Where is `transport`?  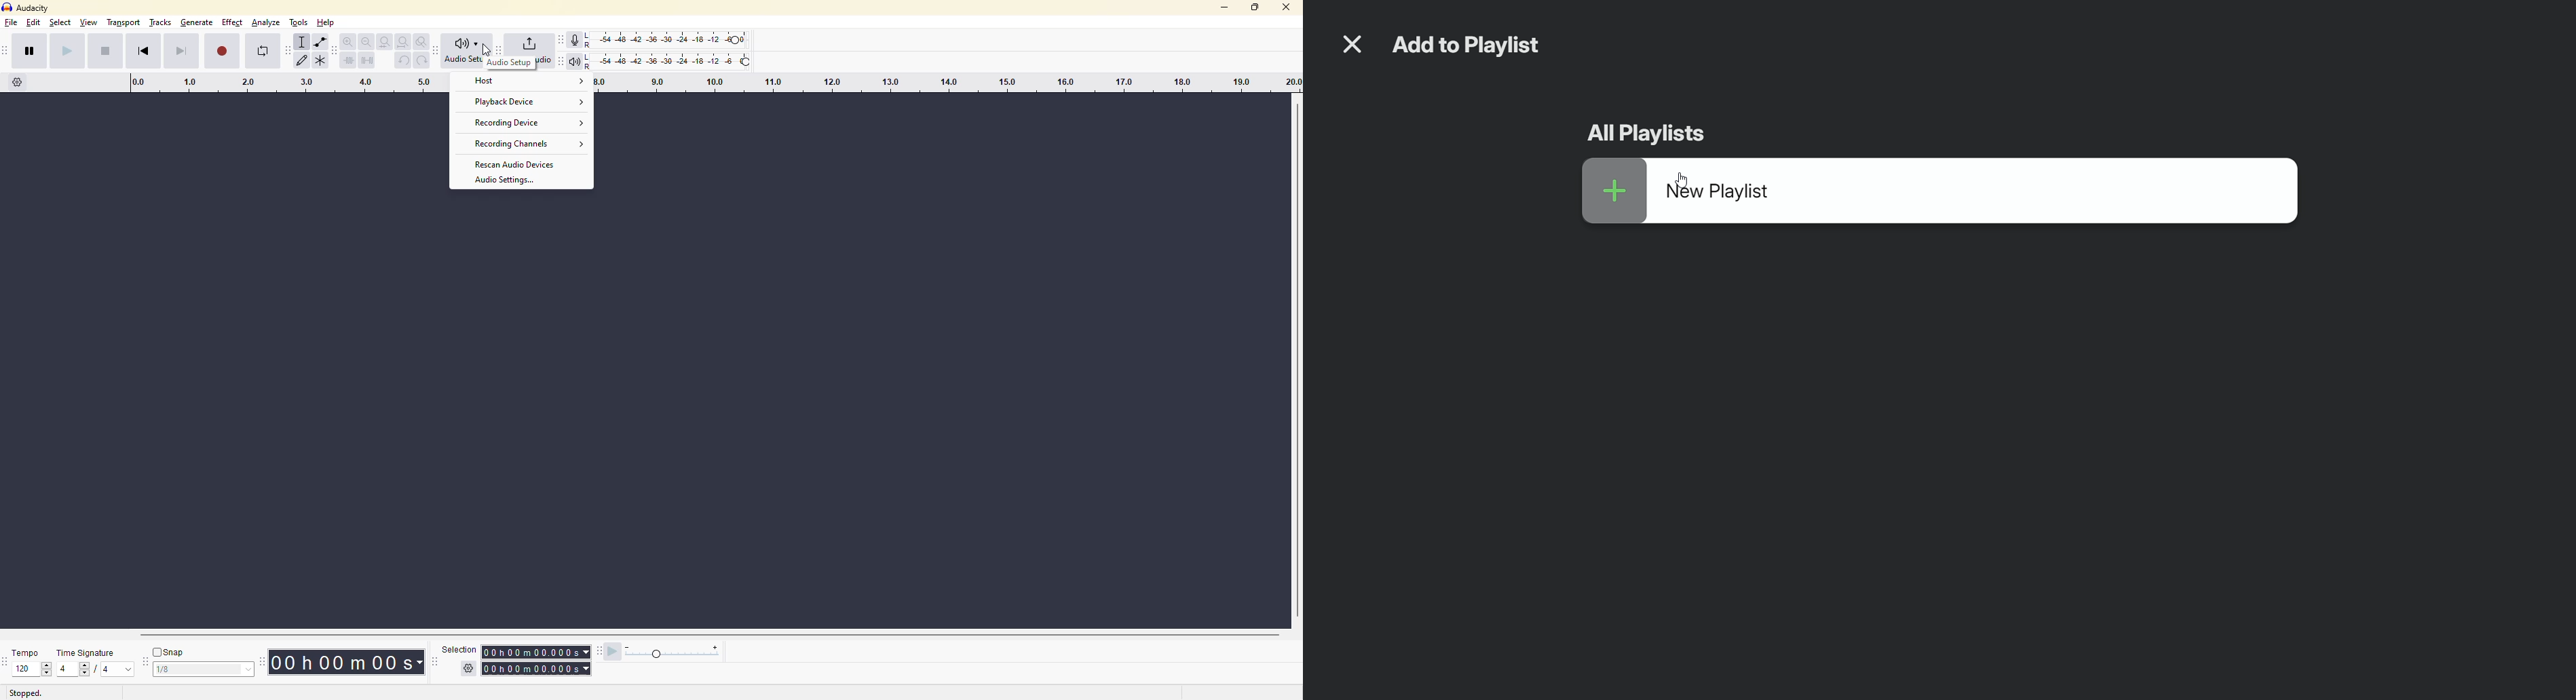 transport is located at coordinates (121, 24).